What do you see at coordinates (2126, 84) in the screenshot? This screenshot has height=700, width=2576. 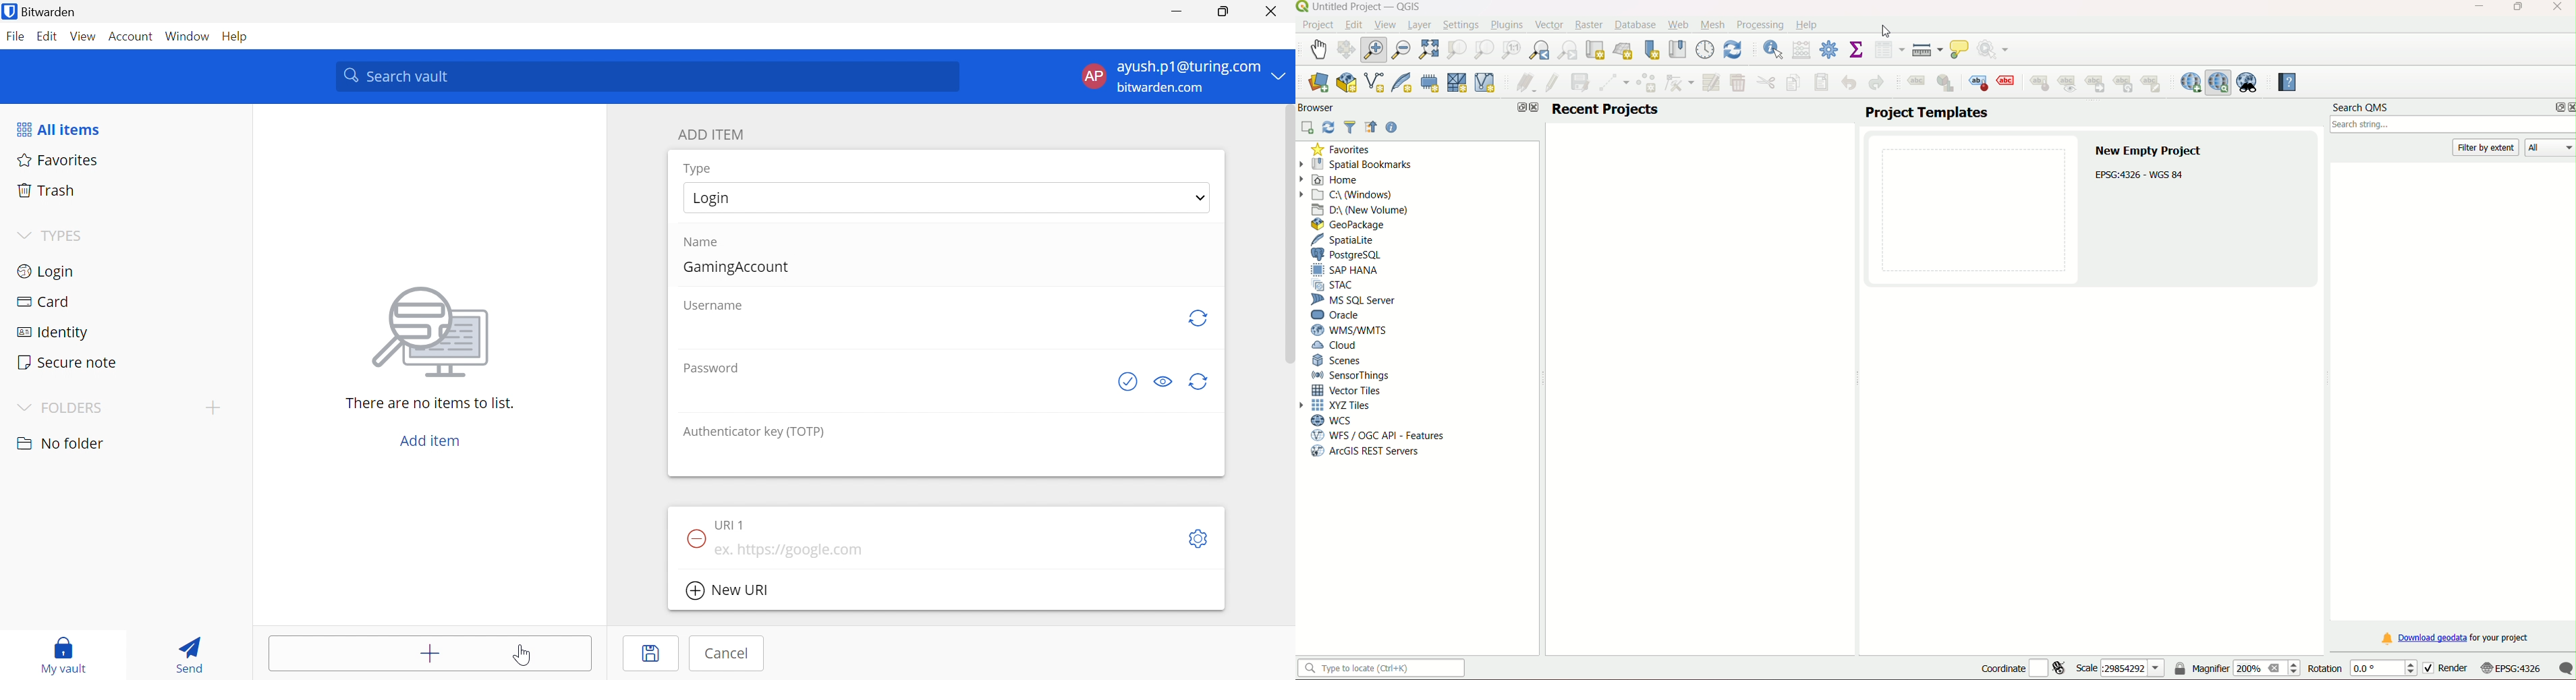 I see `rotate label` at bounding box center [2126, 84].